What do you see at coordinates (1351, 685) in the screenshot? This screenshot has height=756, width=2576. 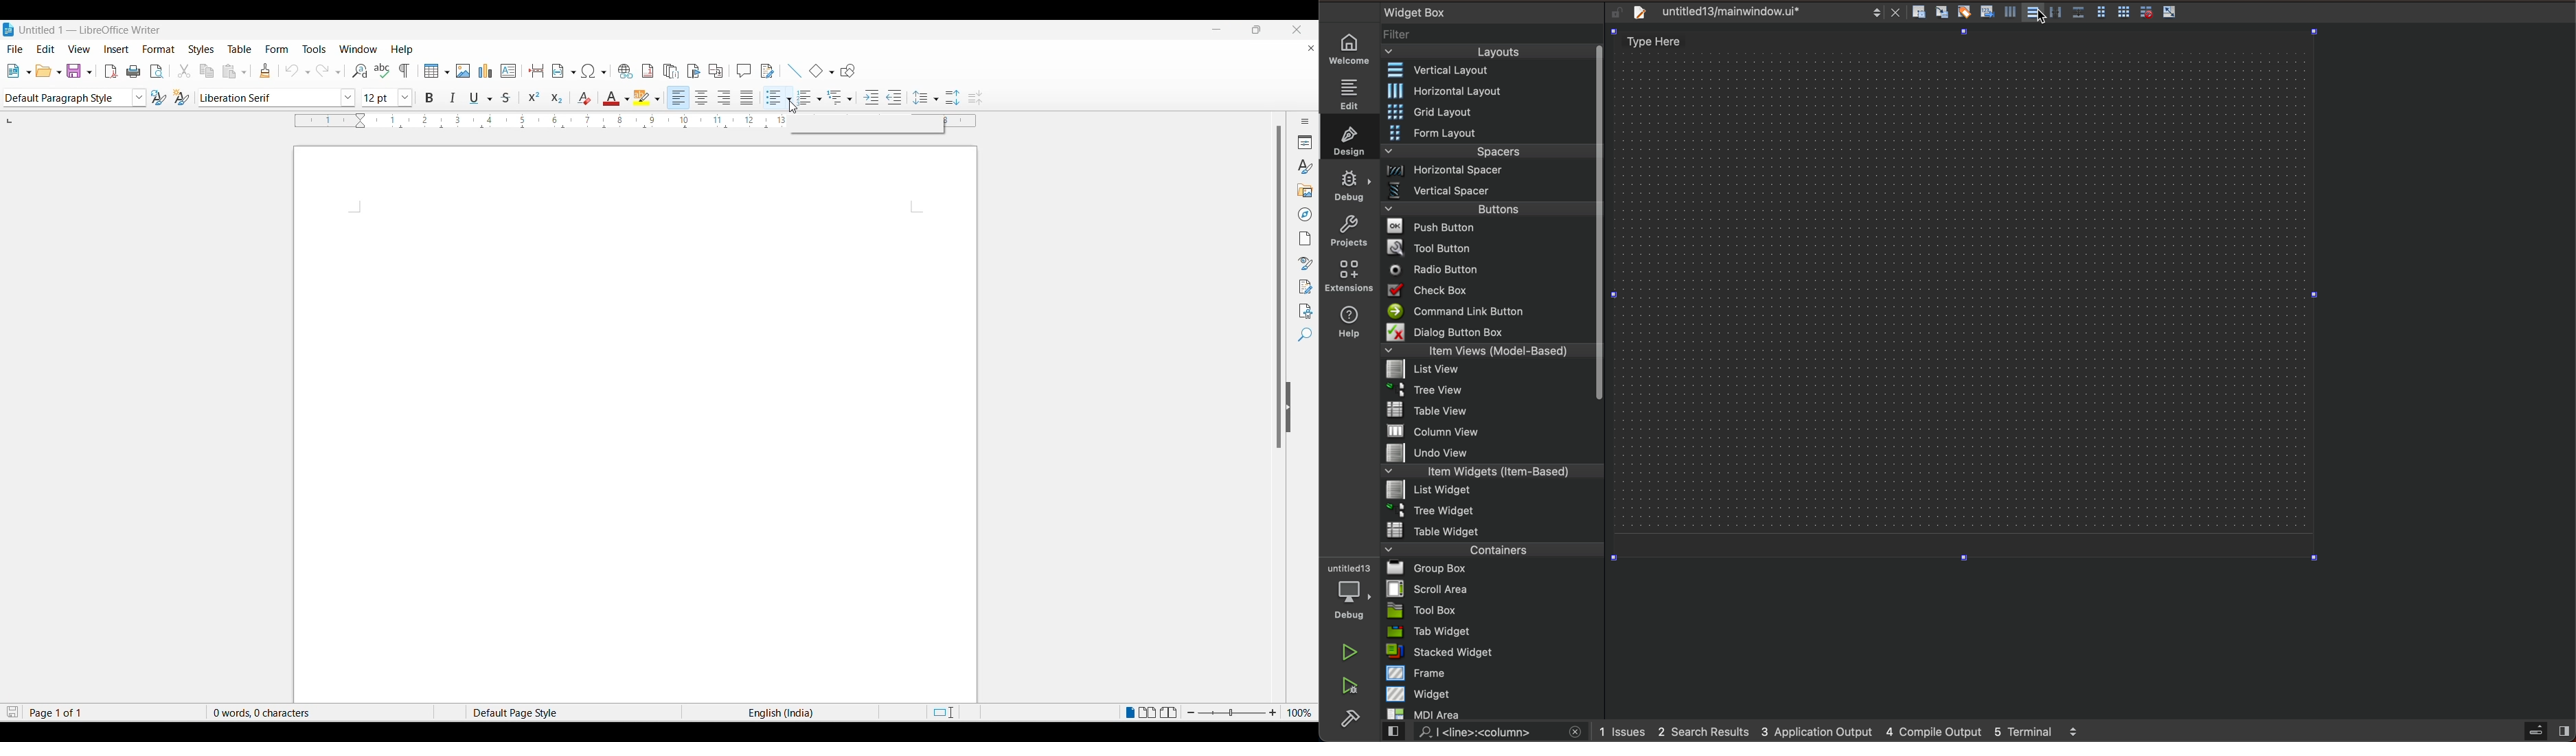 I see `debug and run` at bounding box center [1351, 685].